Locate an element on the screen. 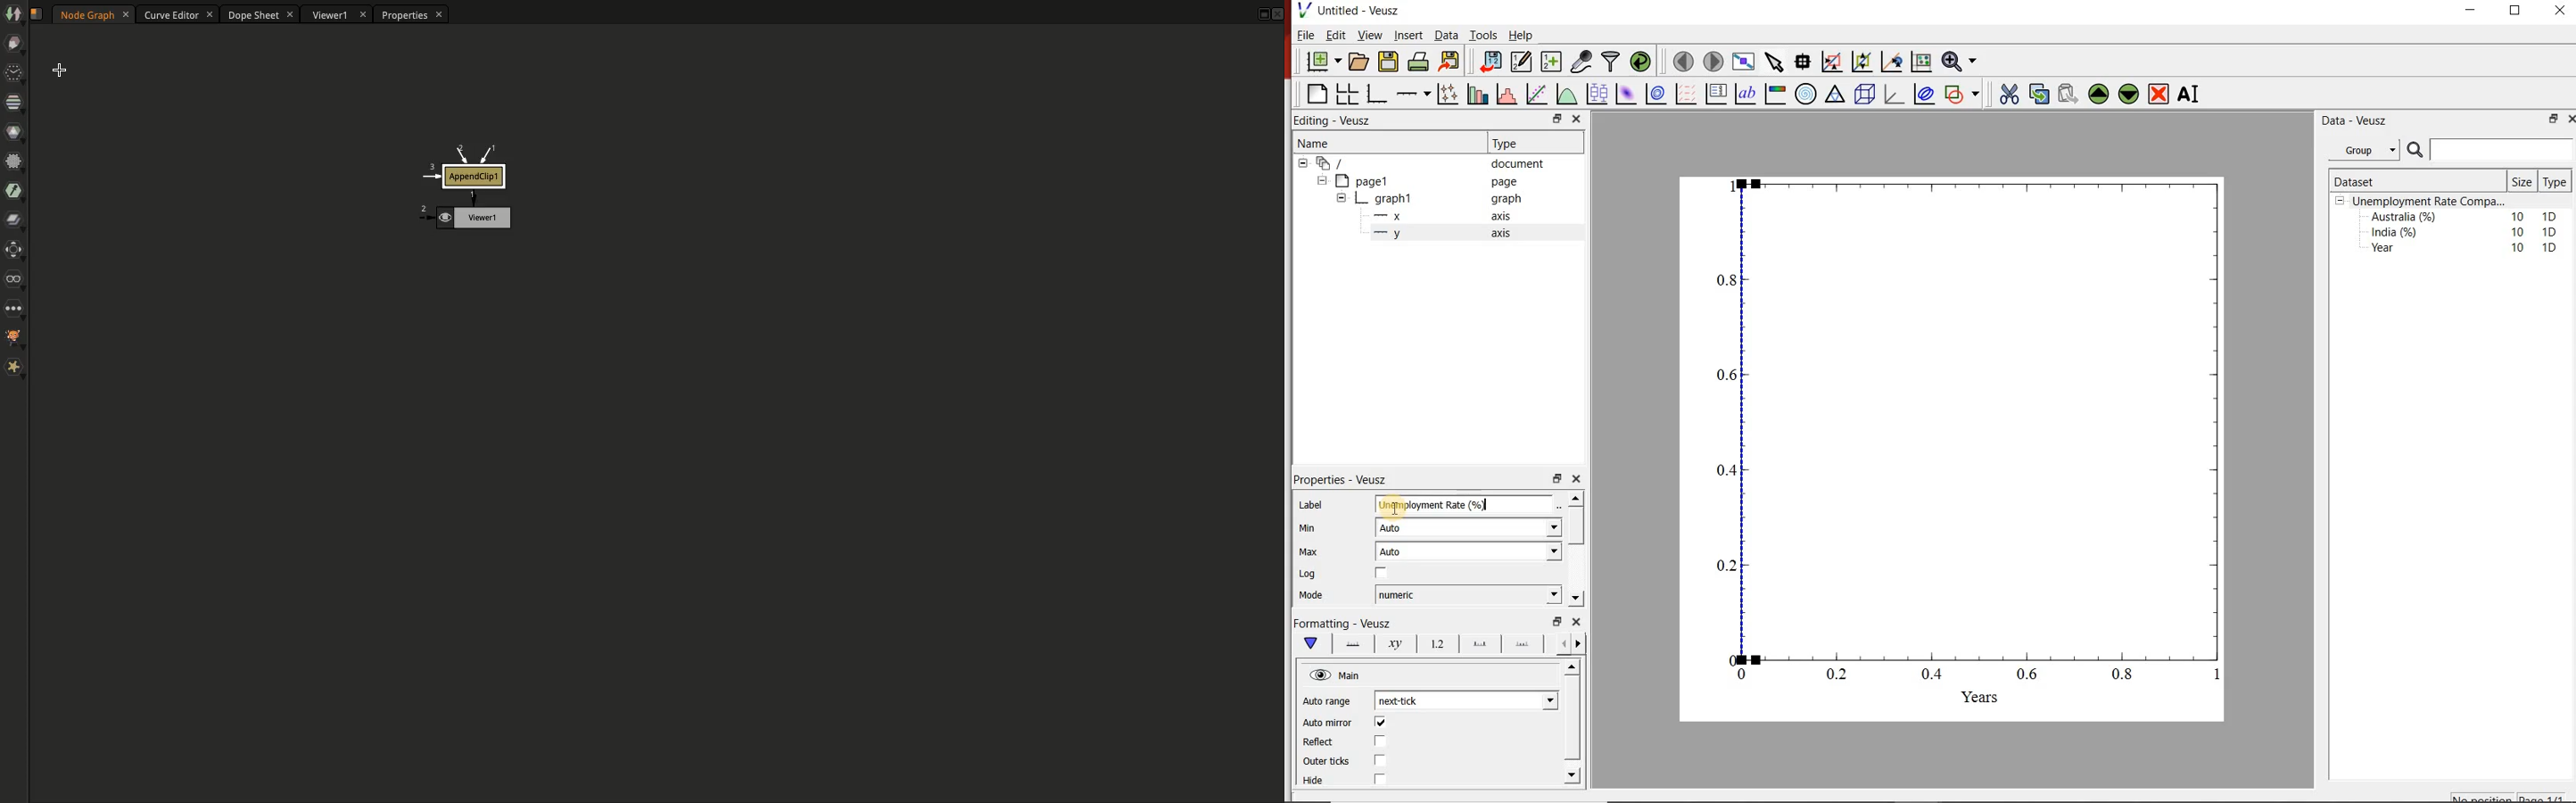 This screenshot has width=2576, height=812. ‘document is located at coordinates (1428, 162).